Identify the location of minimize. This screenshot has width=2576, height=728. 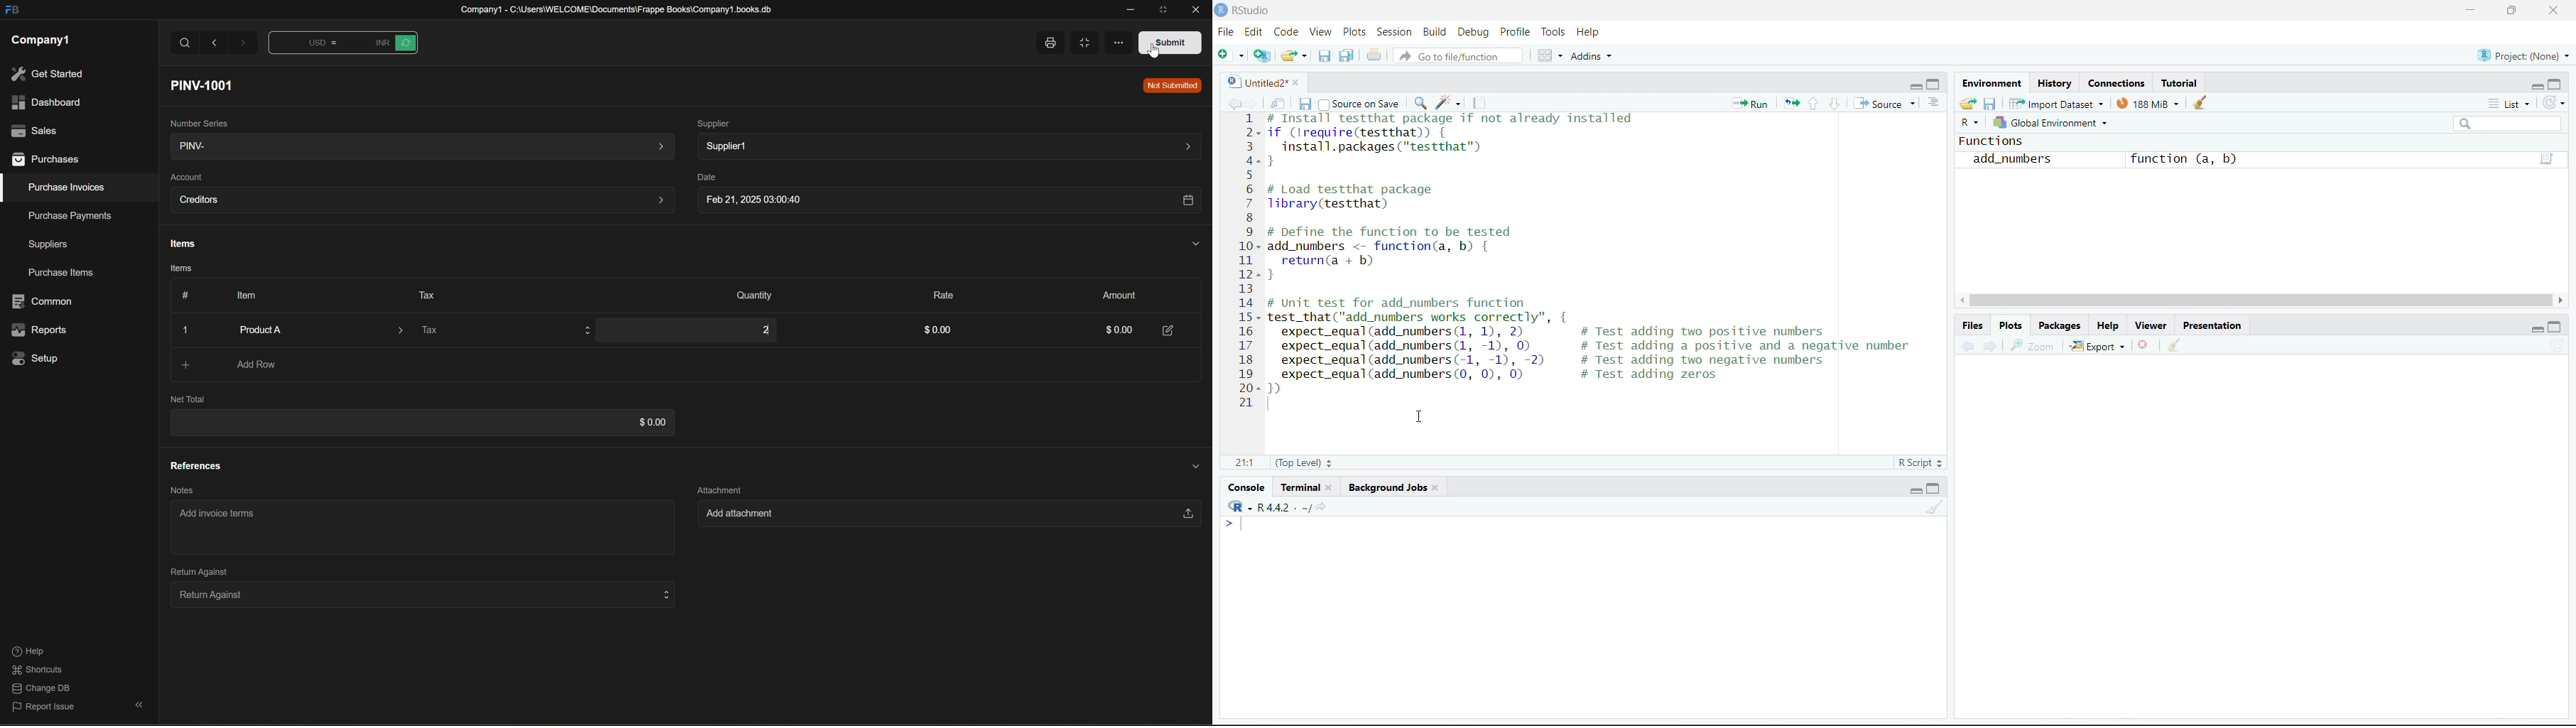
(2472, 9).